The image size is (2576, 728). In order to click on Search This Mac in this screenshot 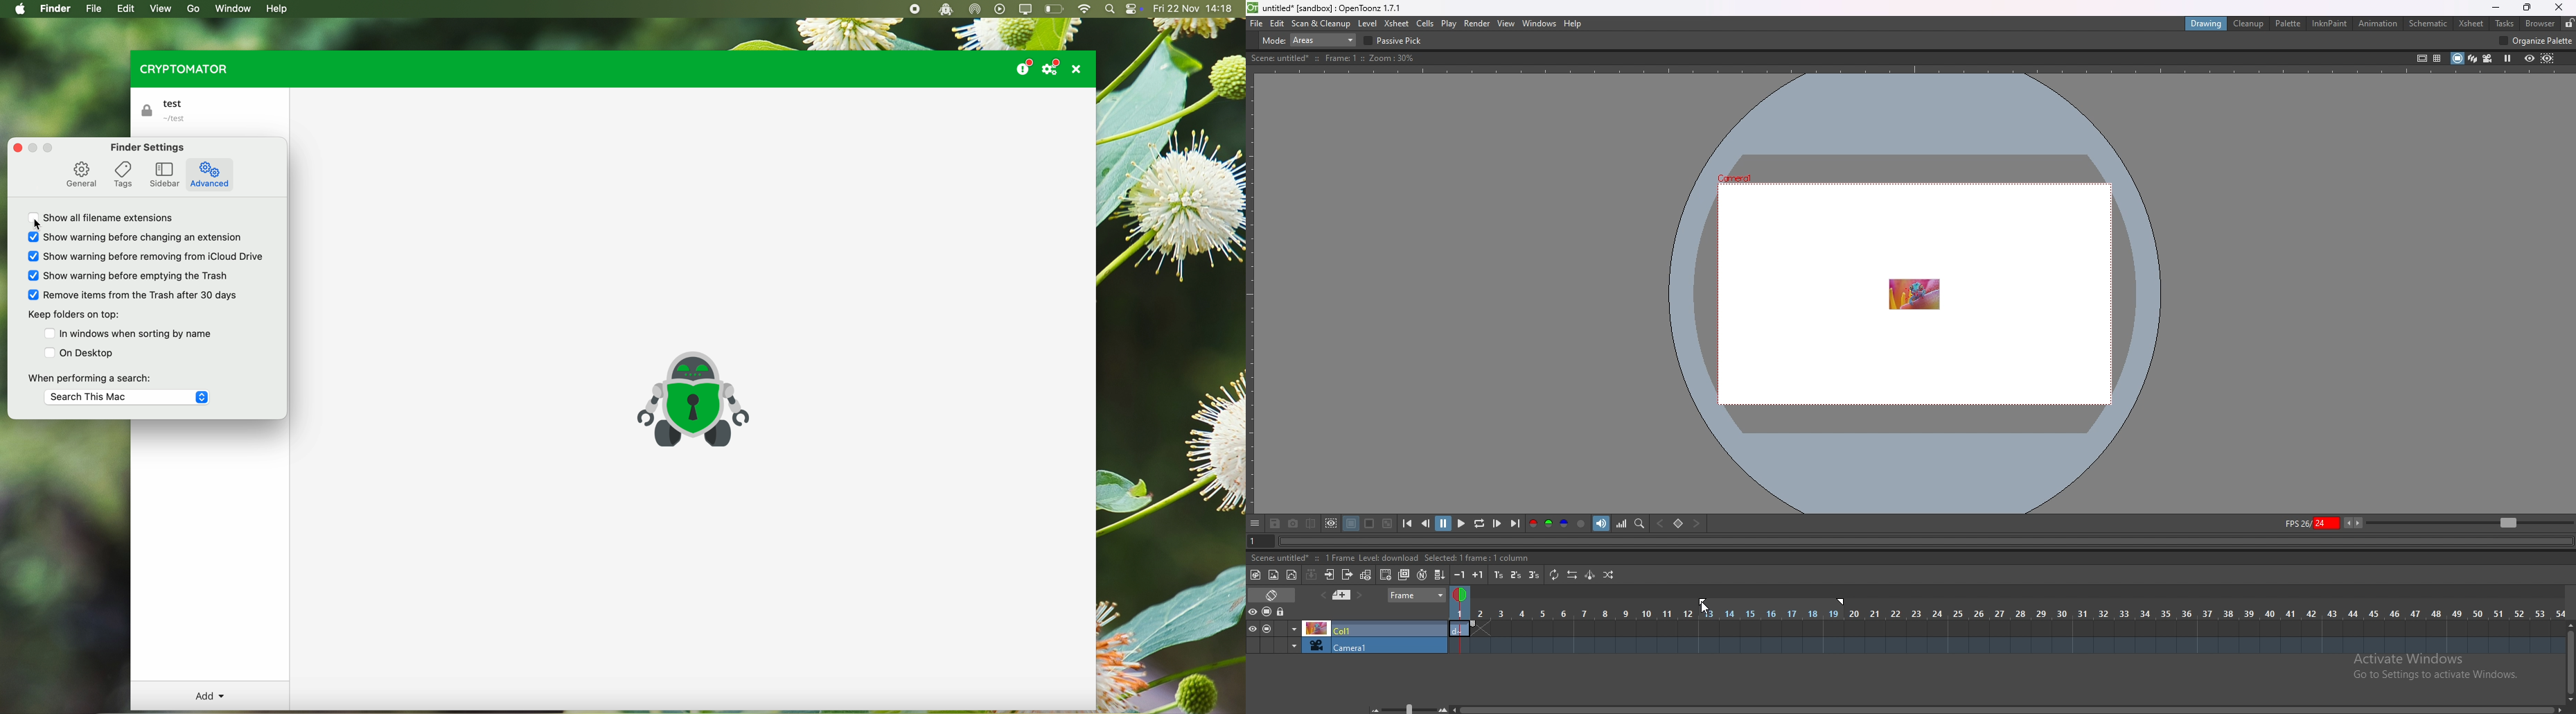, I will do `click(127, 398)`.